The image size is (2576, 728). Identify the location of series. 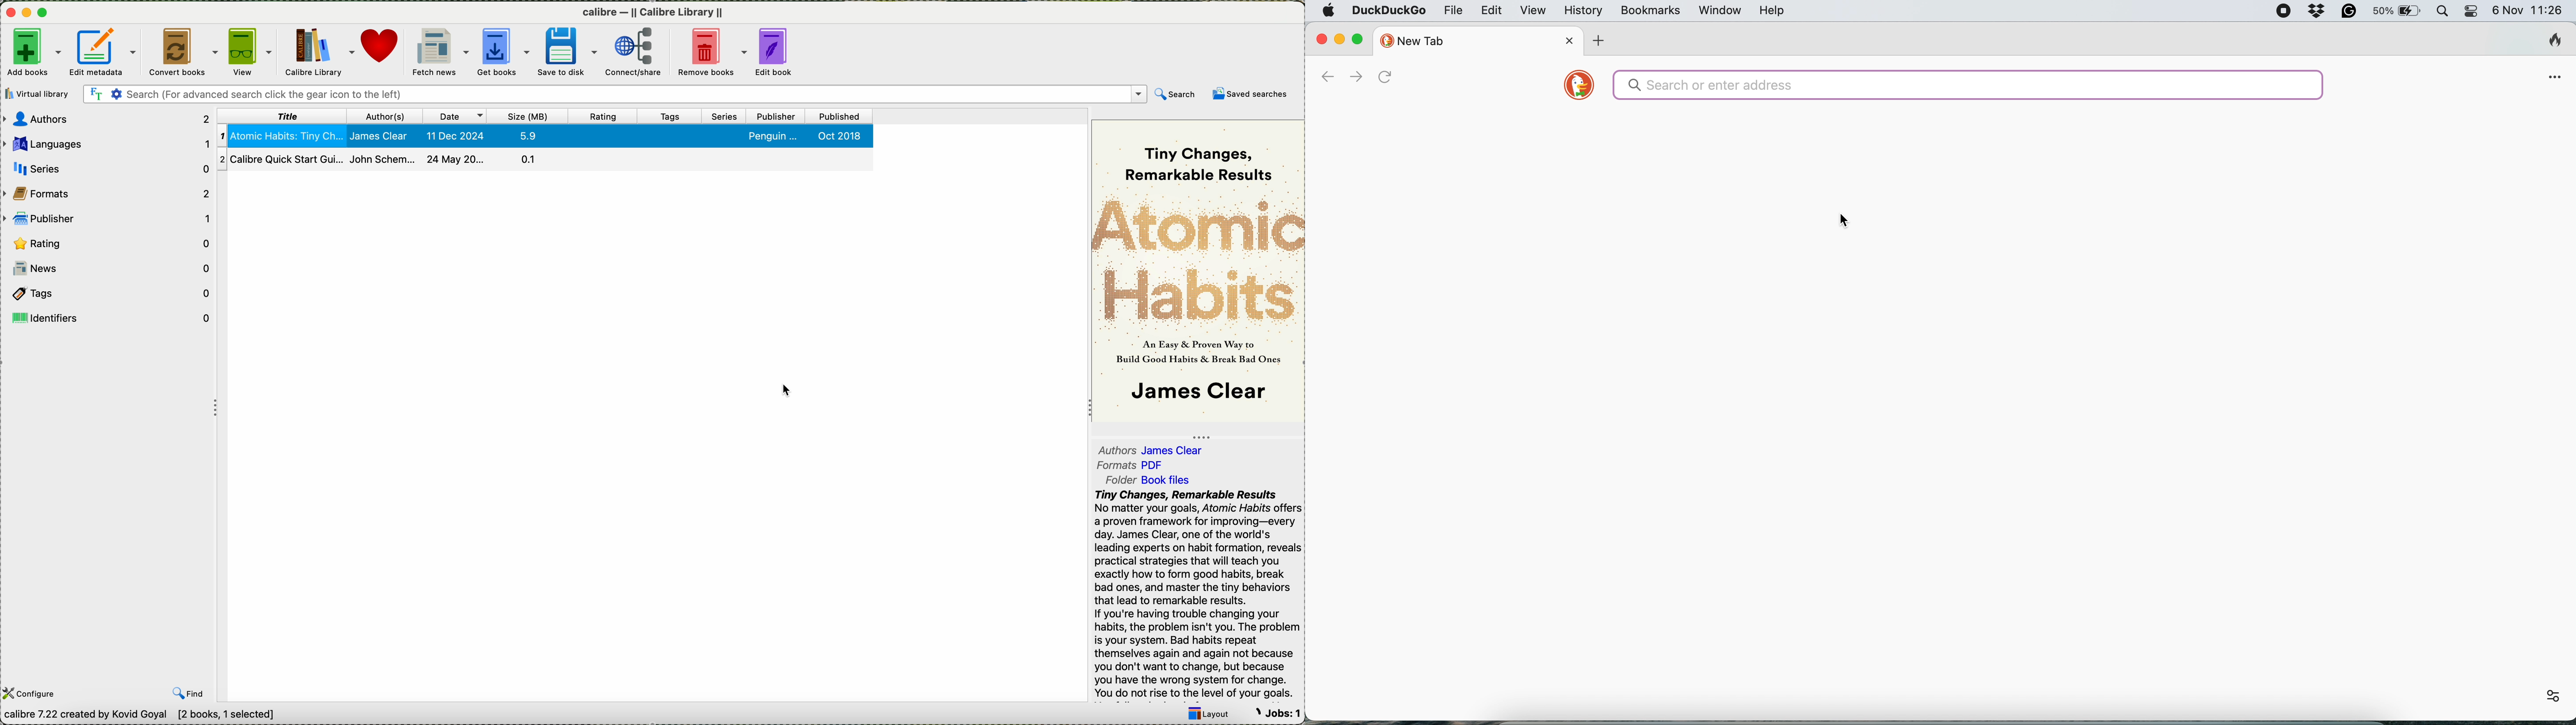
(106, 168).